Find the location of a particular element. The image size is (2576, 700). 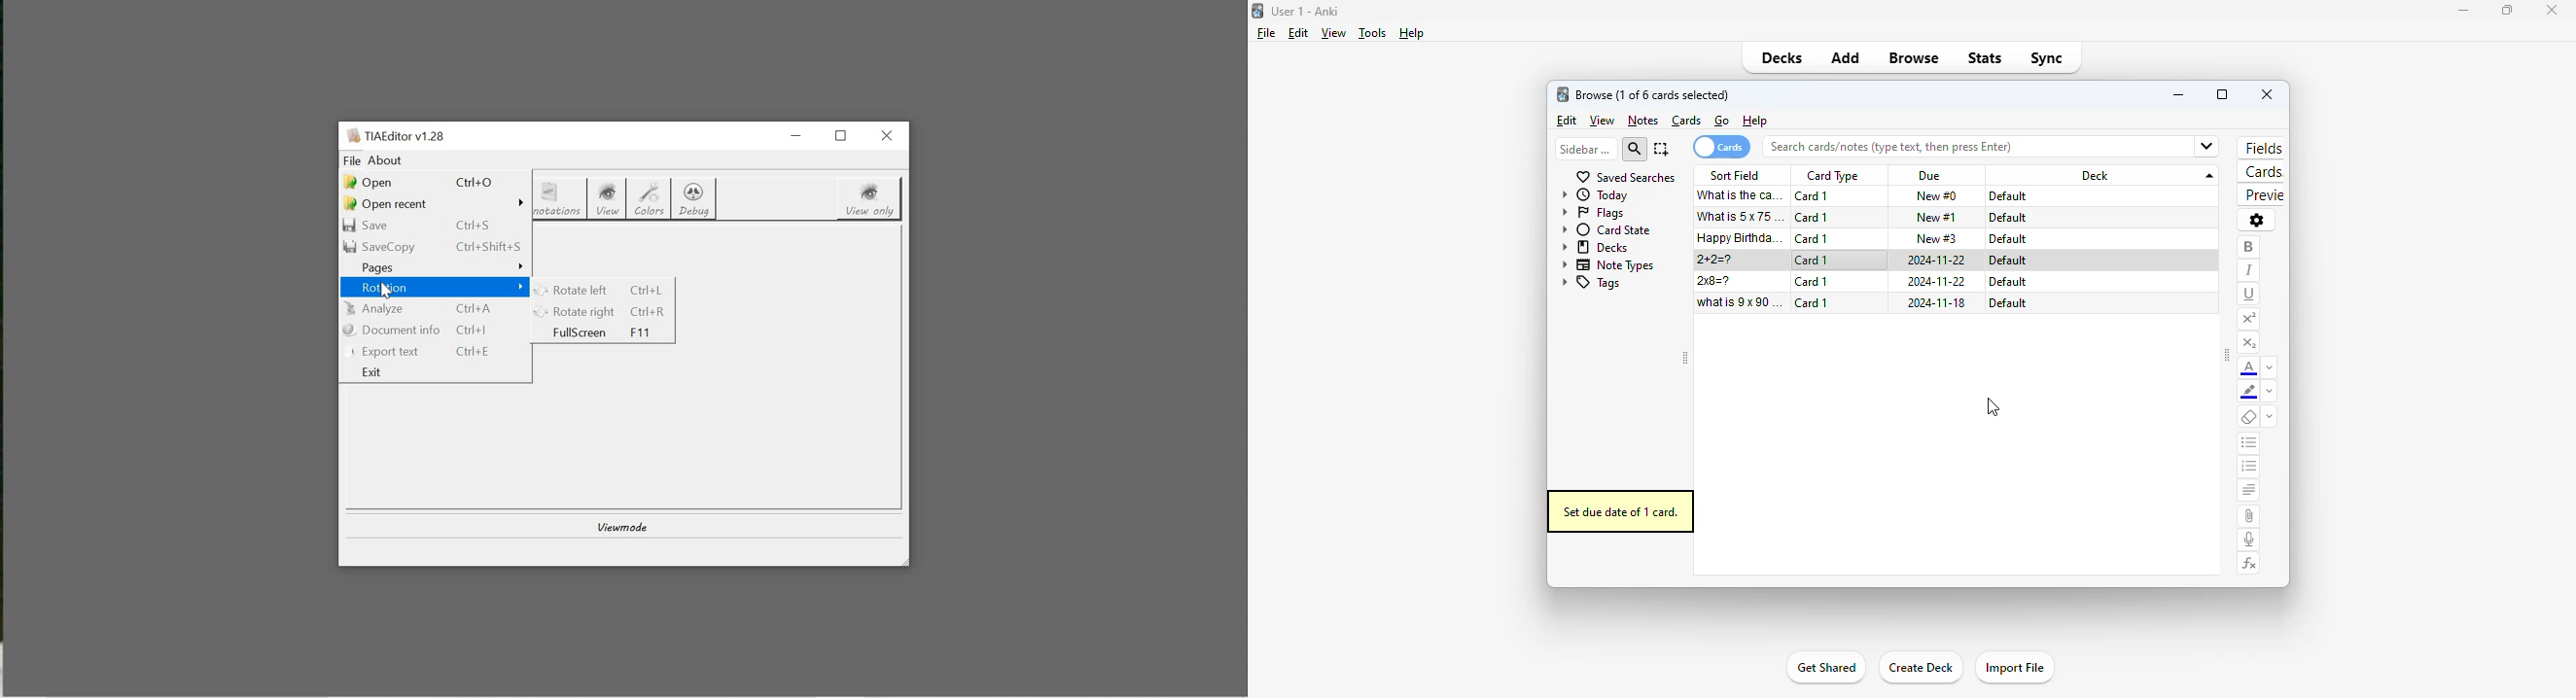

file is located at coordinates (1266, 33).